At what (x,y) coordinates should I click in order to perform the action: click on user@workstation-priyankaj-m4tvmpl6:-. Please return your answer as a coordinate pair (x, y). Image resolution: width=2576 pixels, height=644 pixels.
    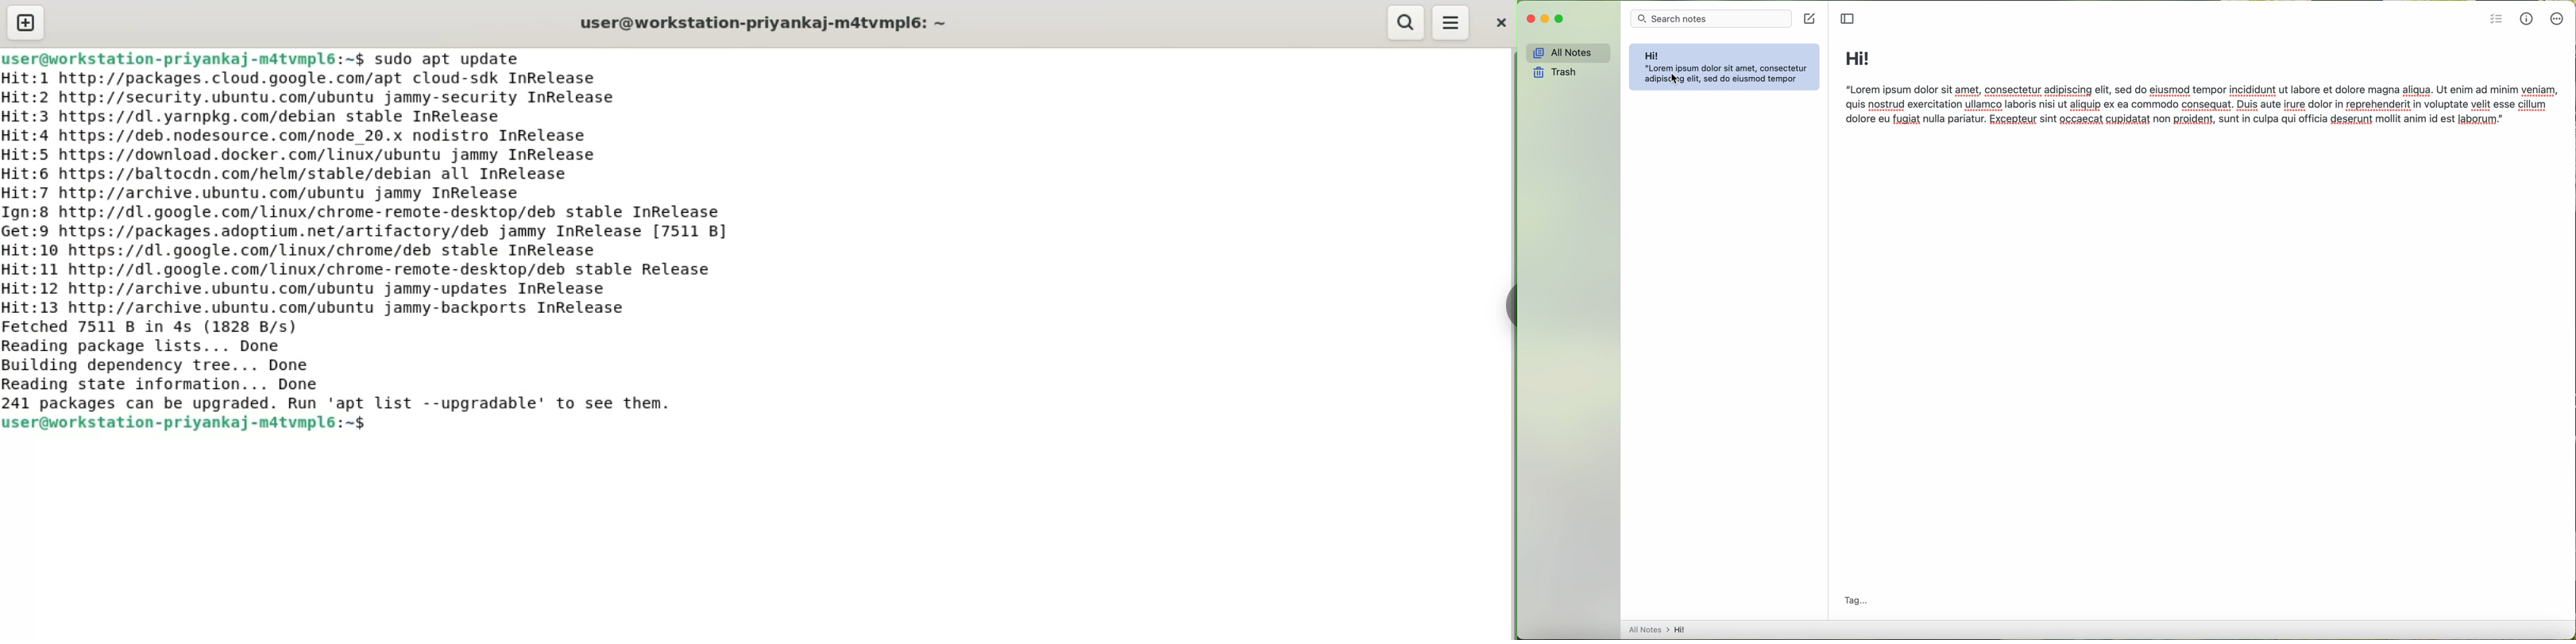
    Looking at the image, I should click on (764, 23).